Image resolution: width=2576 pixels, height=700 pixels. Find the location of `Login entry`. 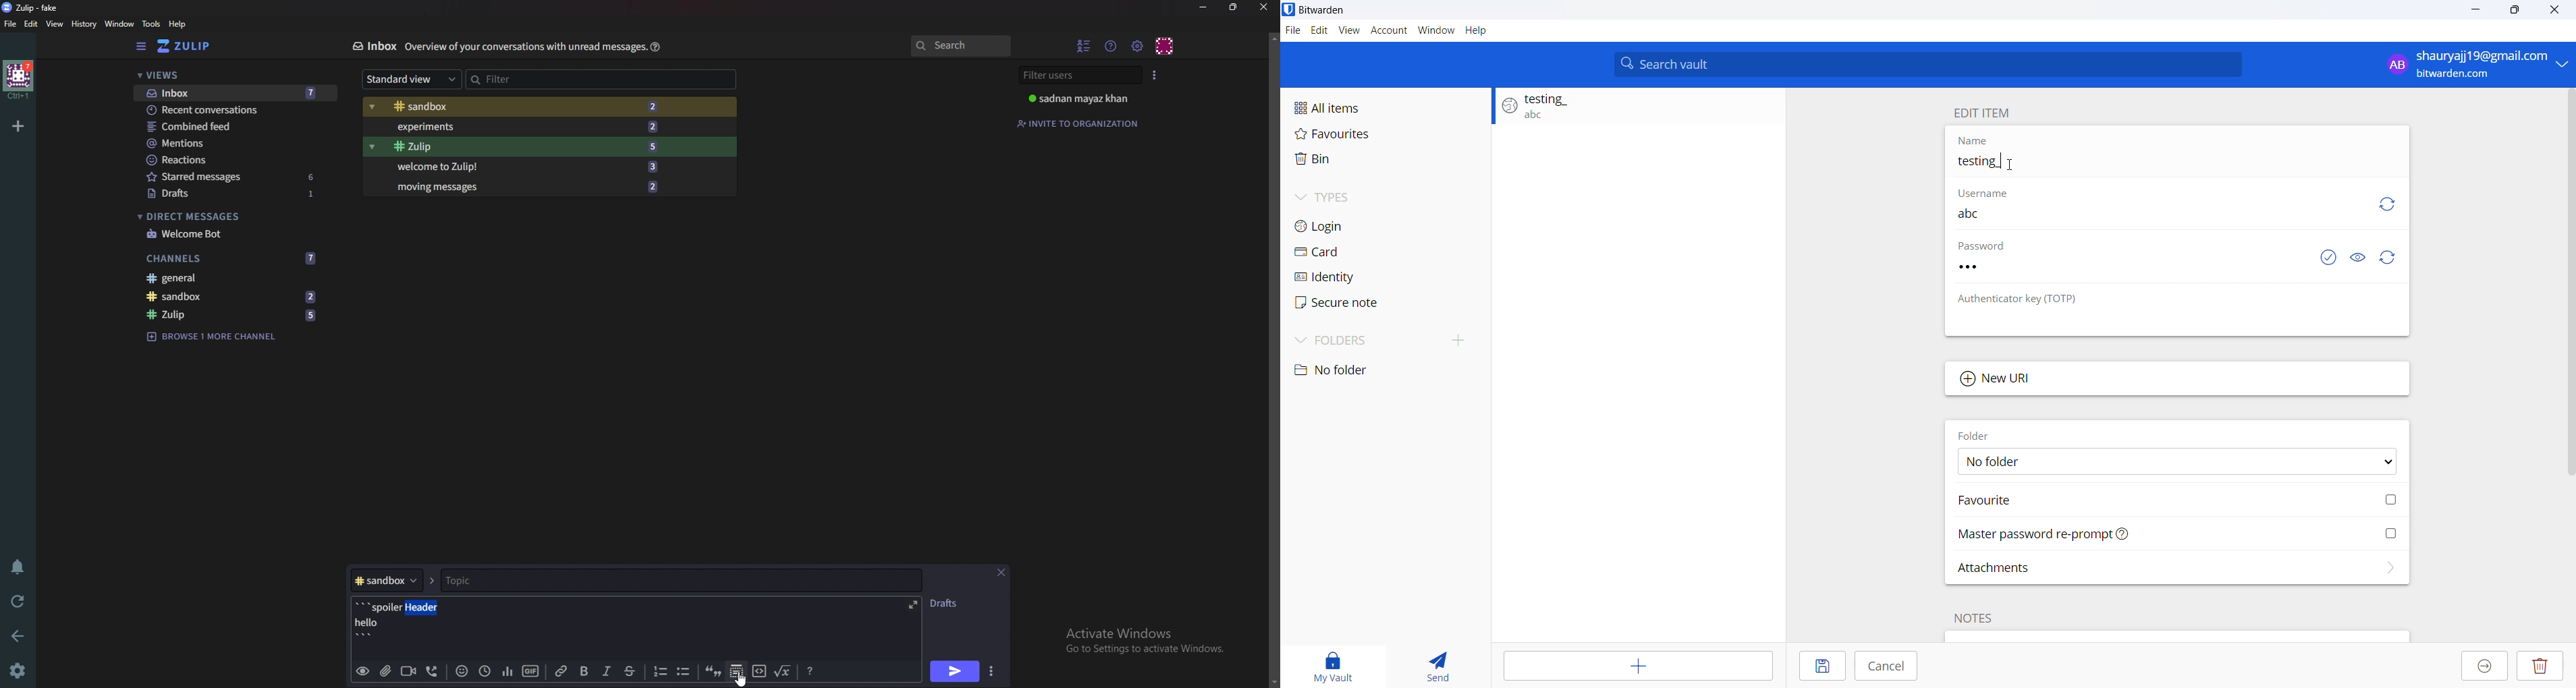

Login entry is located at coordinates (1632, 109).